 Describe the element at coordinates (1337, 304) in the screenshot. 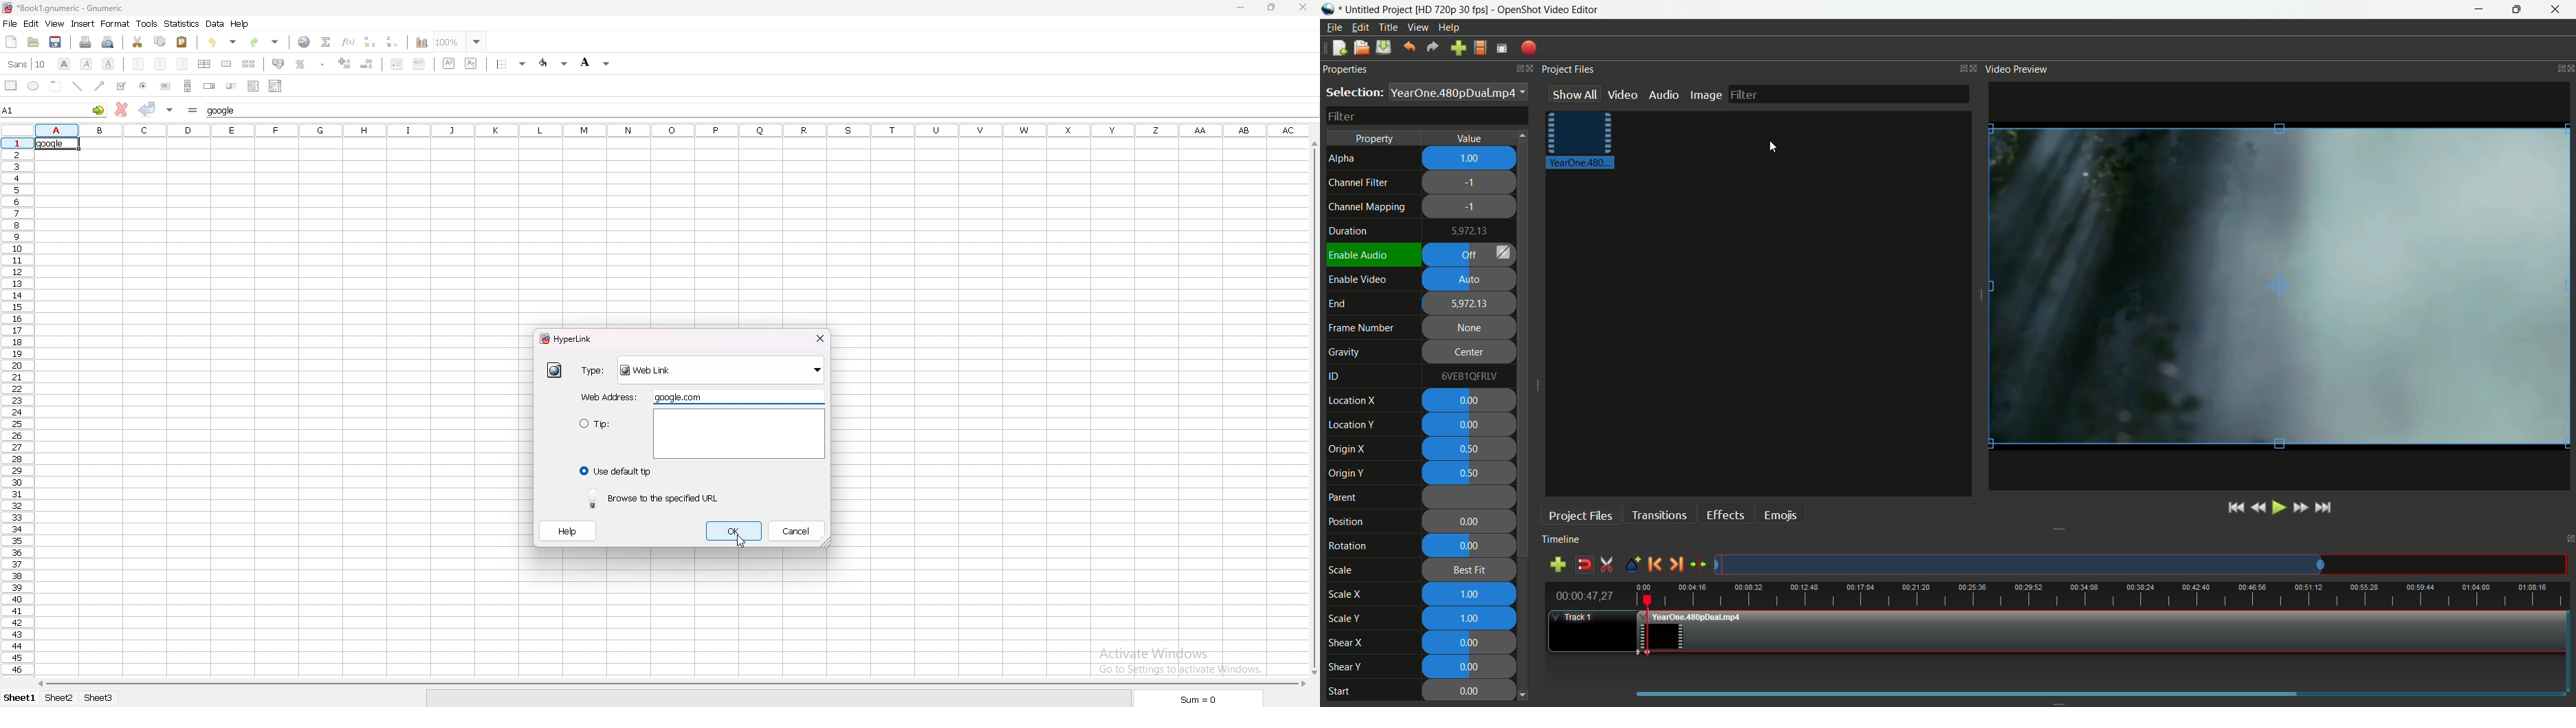

I see `end` at that location.